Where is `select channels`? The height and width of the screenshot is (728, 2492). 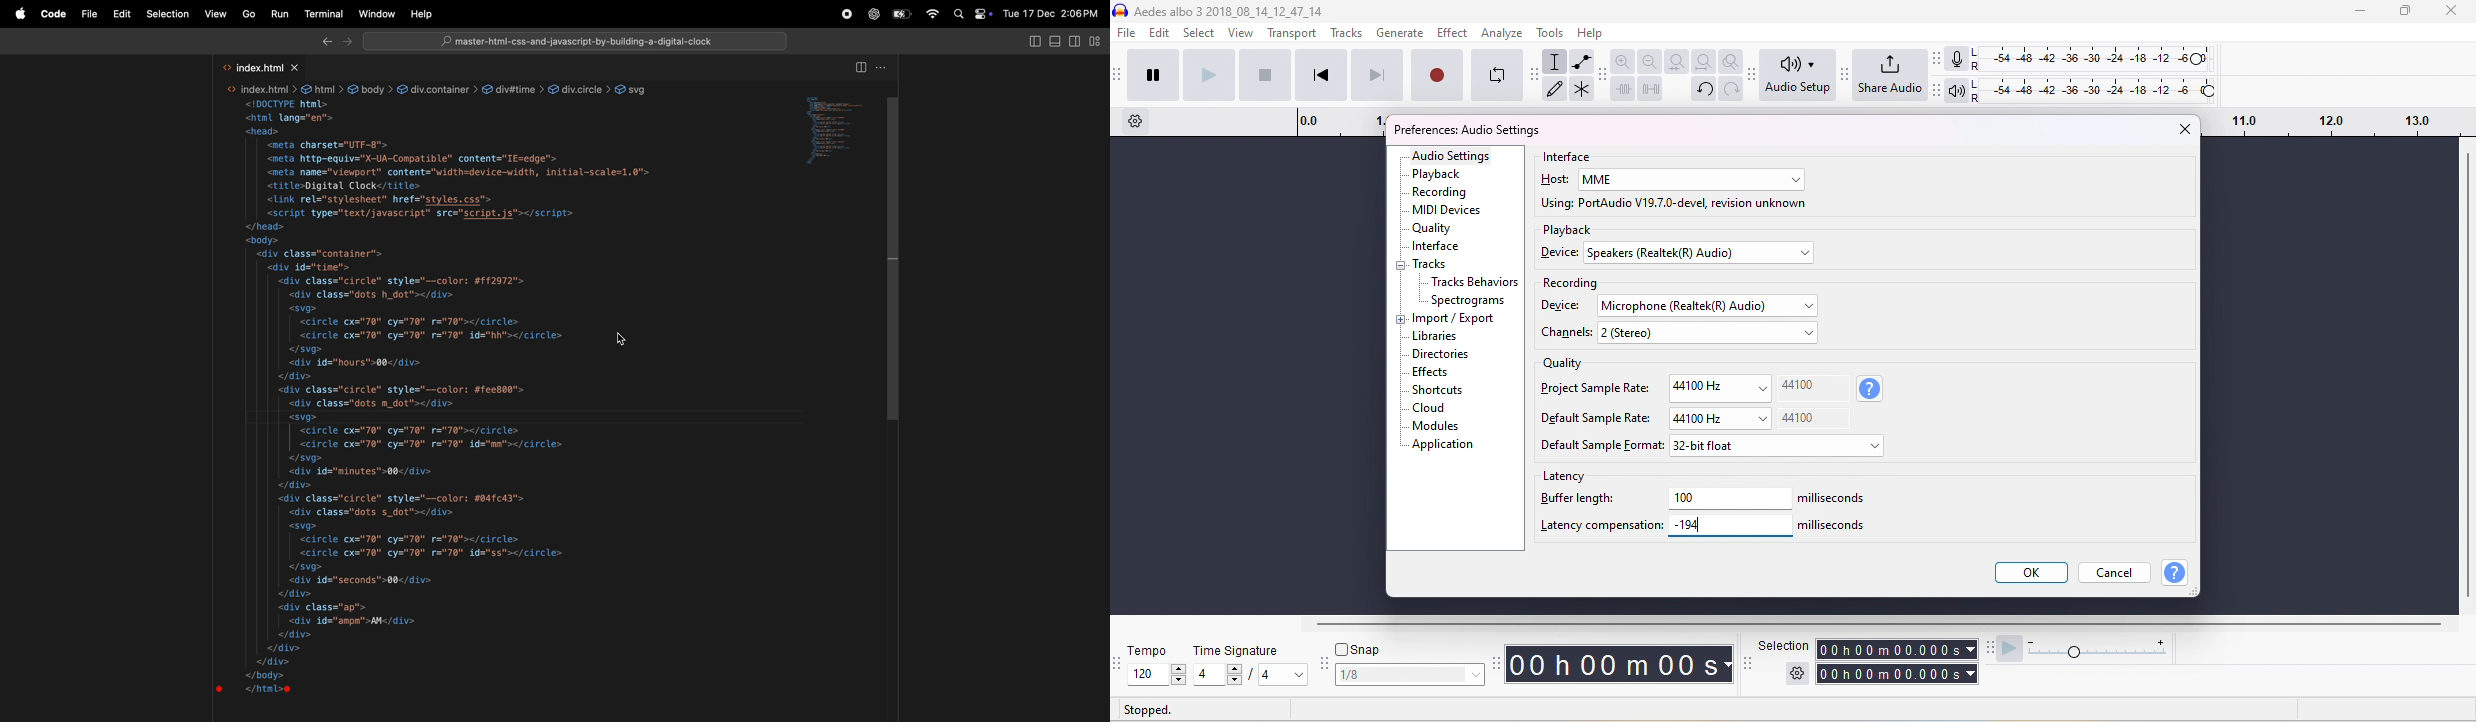
select channels is located at coordinates (1710, 335).